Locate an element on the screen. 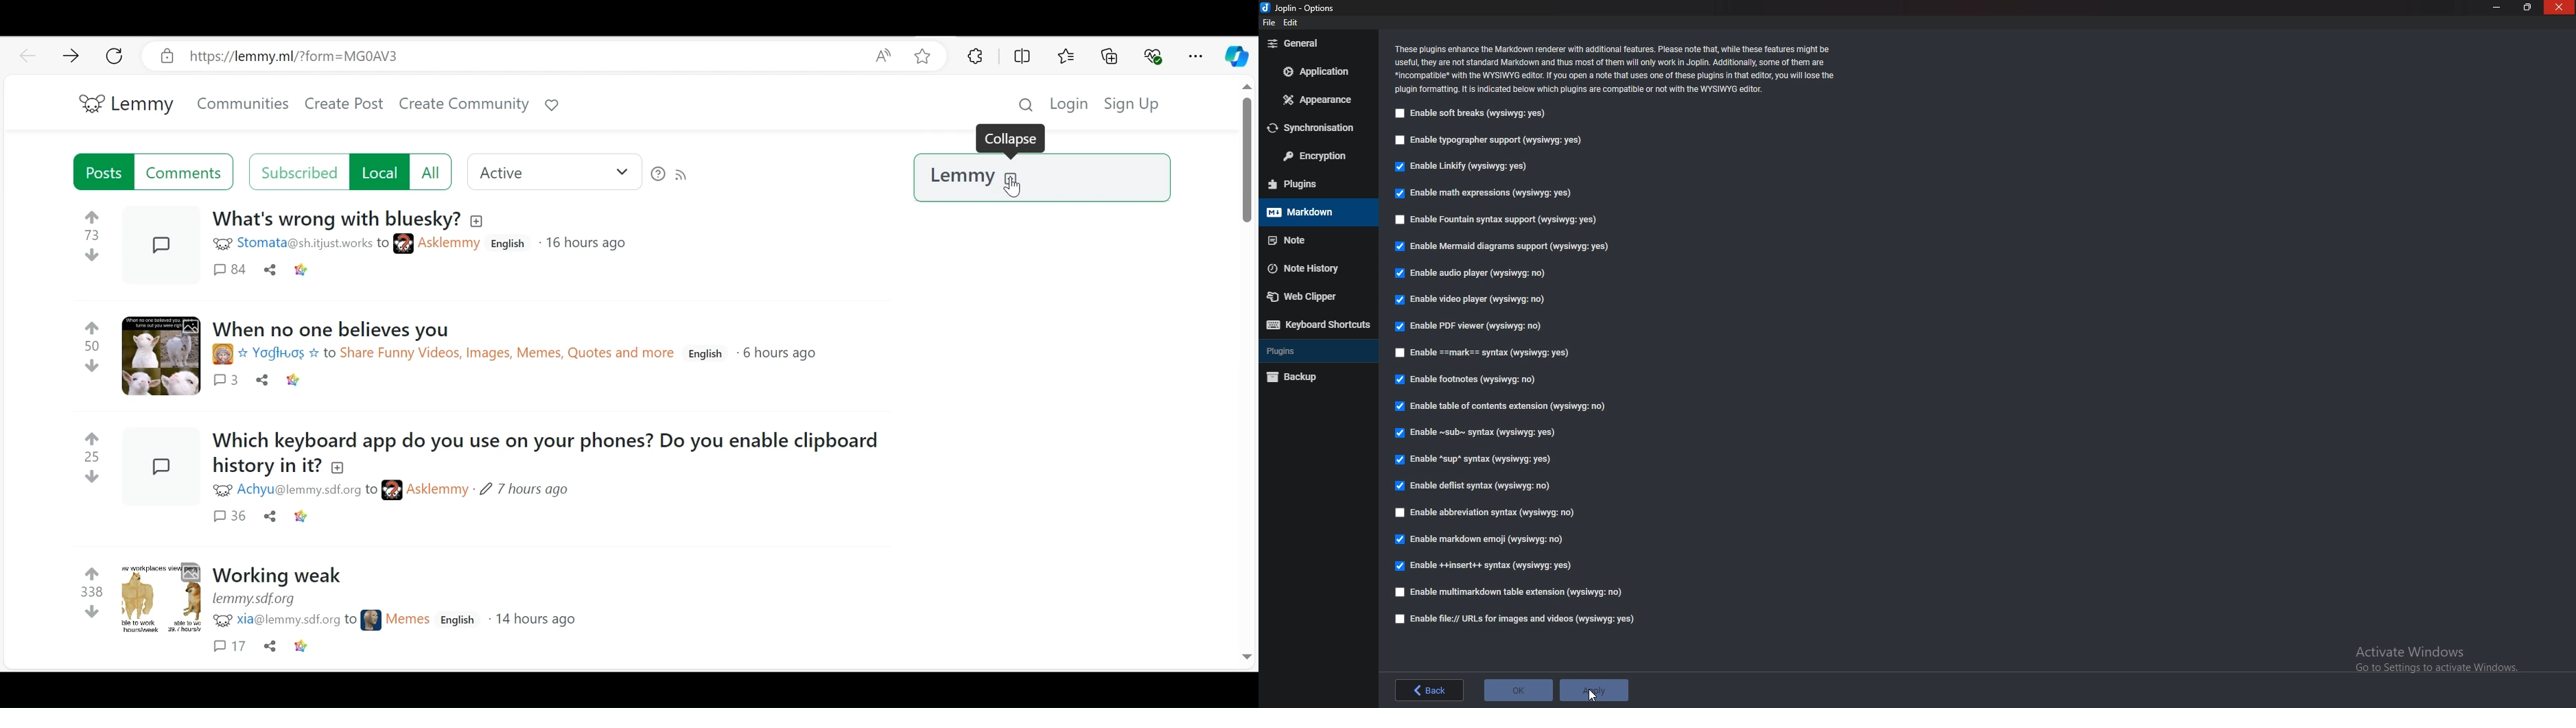 Image resolution: width=2576 pixels, height=728 pixels. Enable Markdown Emoji is located at coordinates (1481, 541).